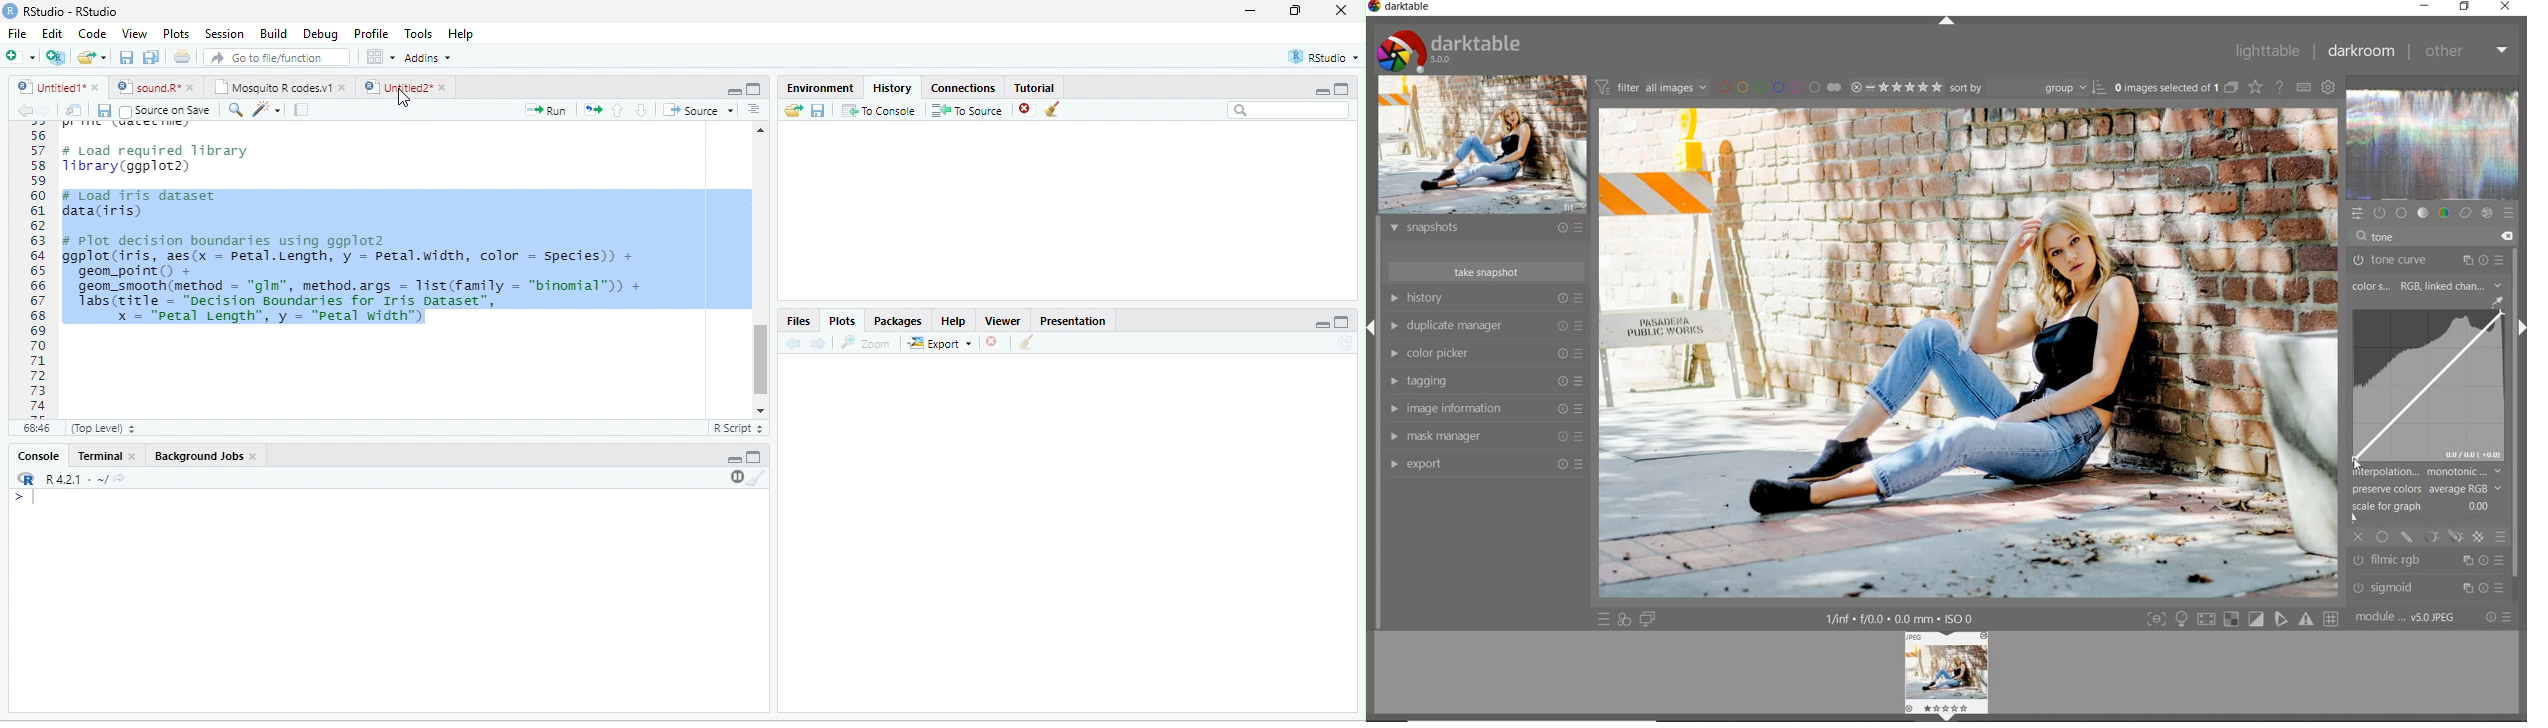 The width and height of the screenshot is (2548, 728). What do you see at coordinates (368, 305) in the screenshot?
I see `geom_smooth(method = gim , method.args = list(Tamily = binomial )) +
Tabs(title - “Decision Boundaries for Iris Dataset”,
x = "petal Length”, y = "Petal width")` at bounding box center [368, 305].